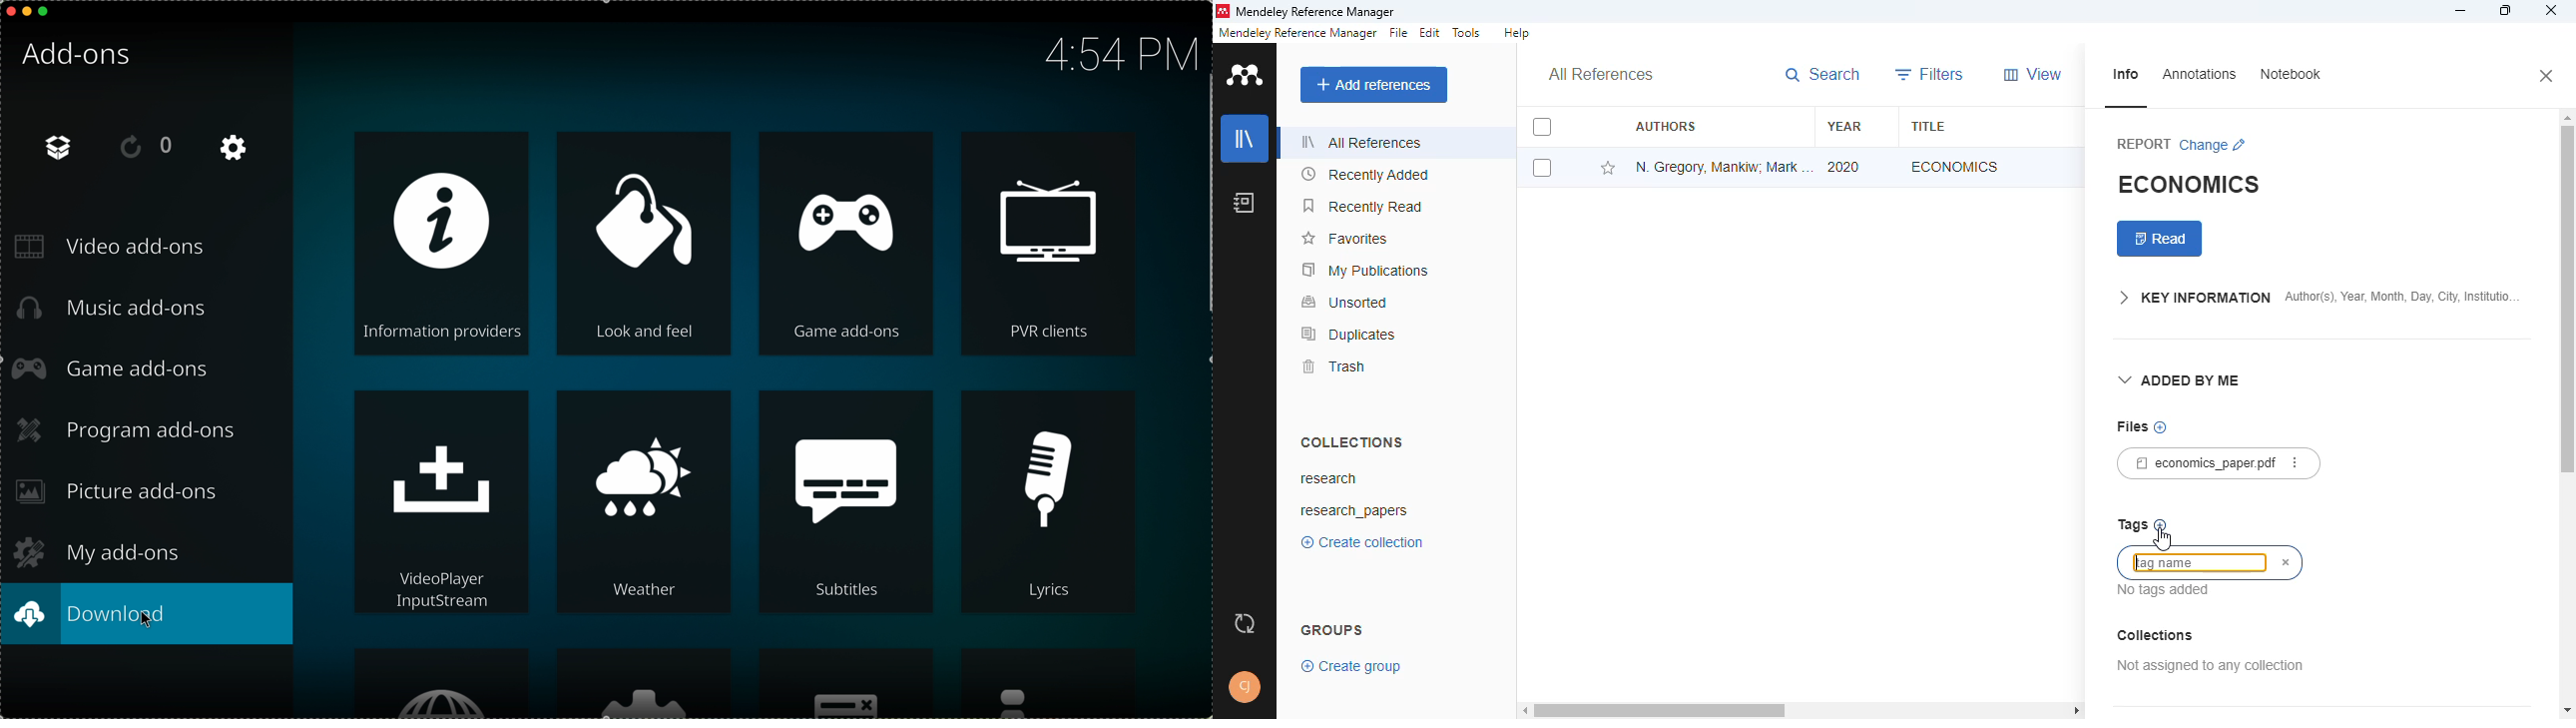 The height and width of the screenshot is (728, 2576). Describe the element at coordinates (443, 683) in the screenshot. I see `browser` at that location.